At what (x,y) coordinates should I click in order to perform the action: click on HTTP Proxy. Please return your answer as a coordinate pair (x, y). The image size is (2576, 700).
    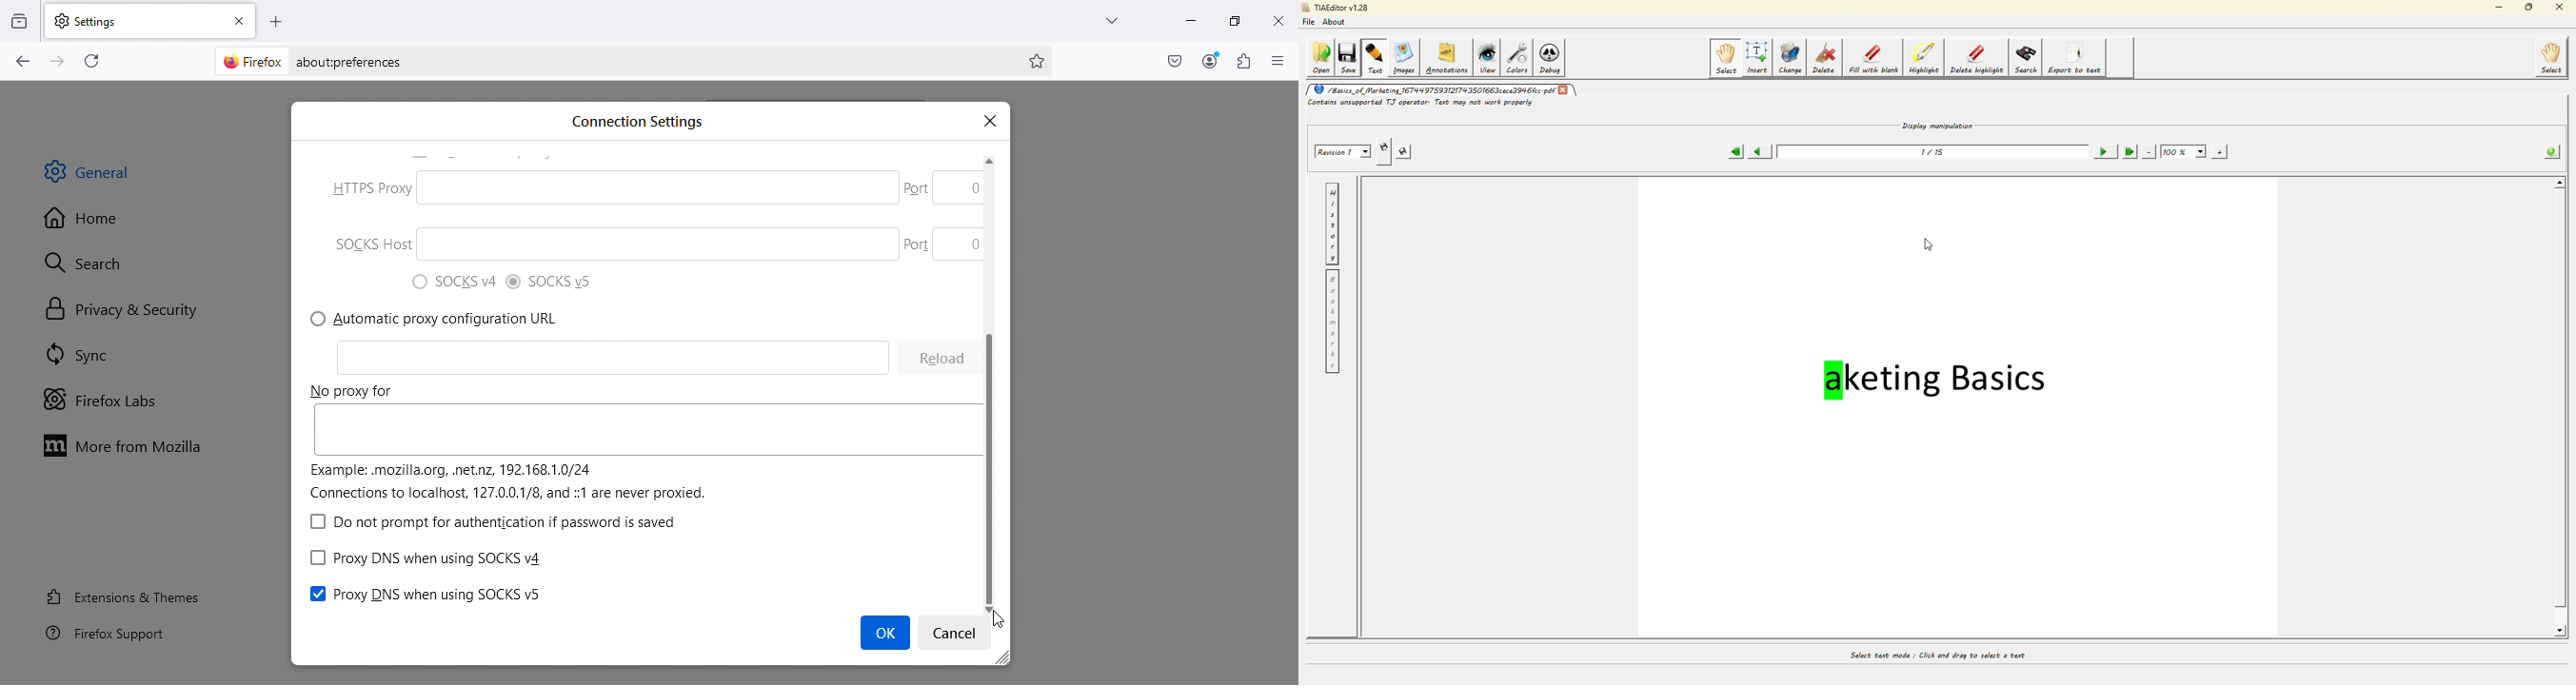
    Looking at the image, I should click on (607, 358).